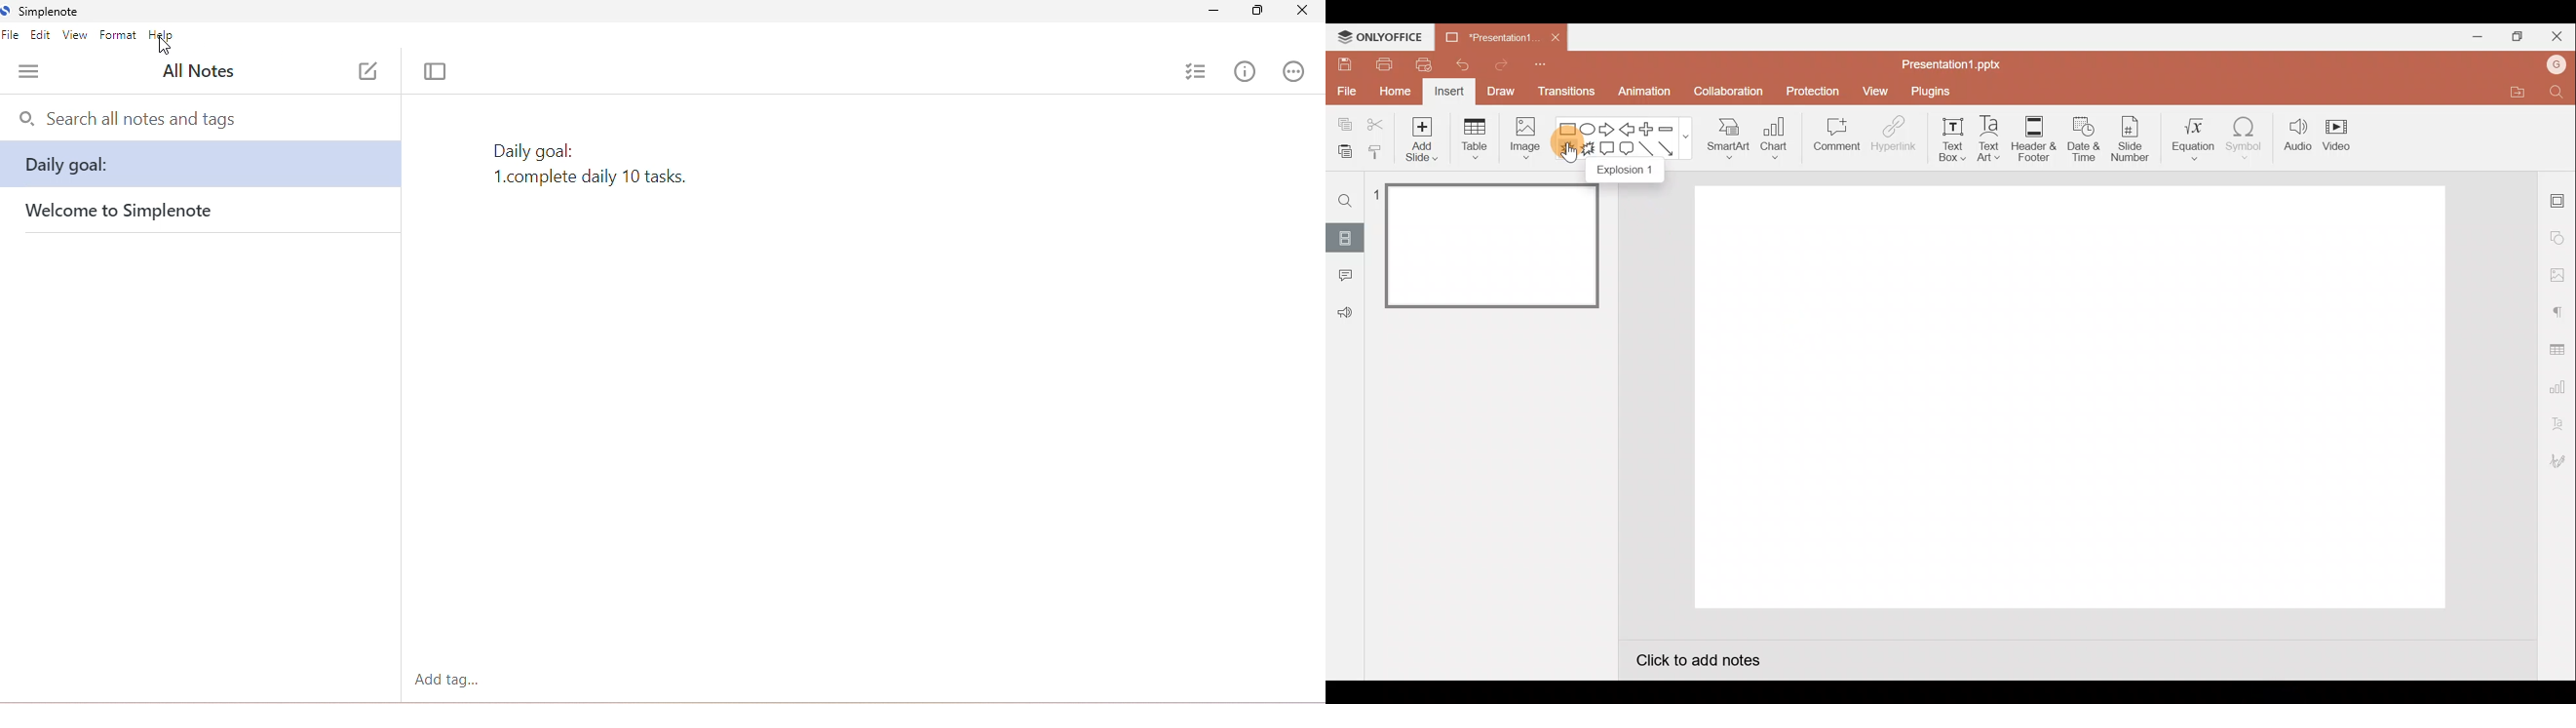 The image size is (2576, 728). I want to click on Explosion 1, so click(1627, 173).